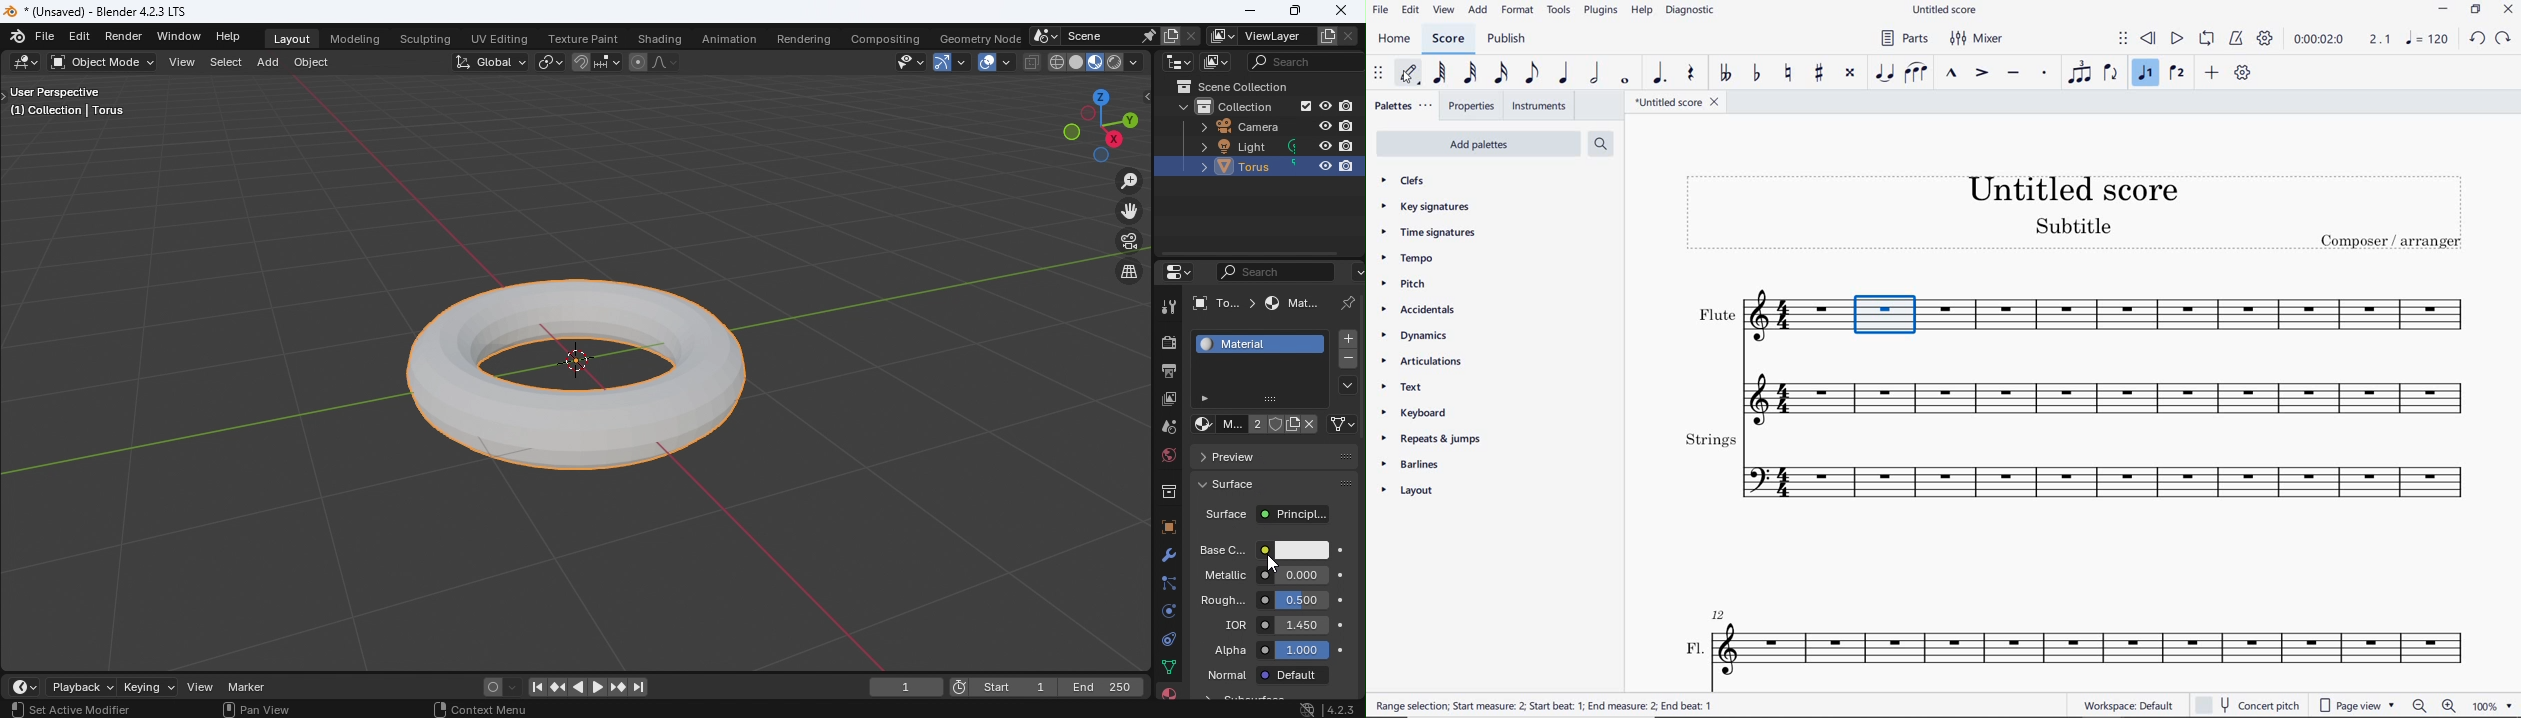 This screenshot has width=2548, height=728. I want to click on Modeling, so click(356, 39).